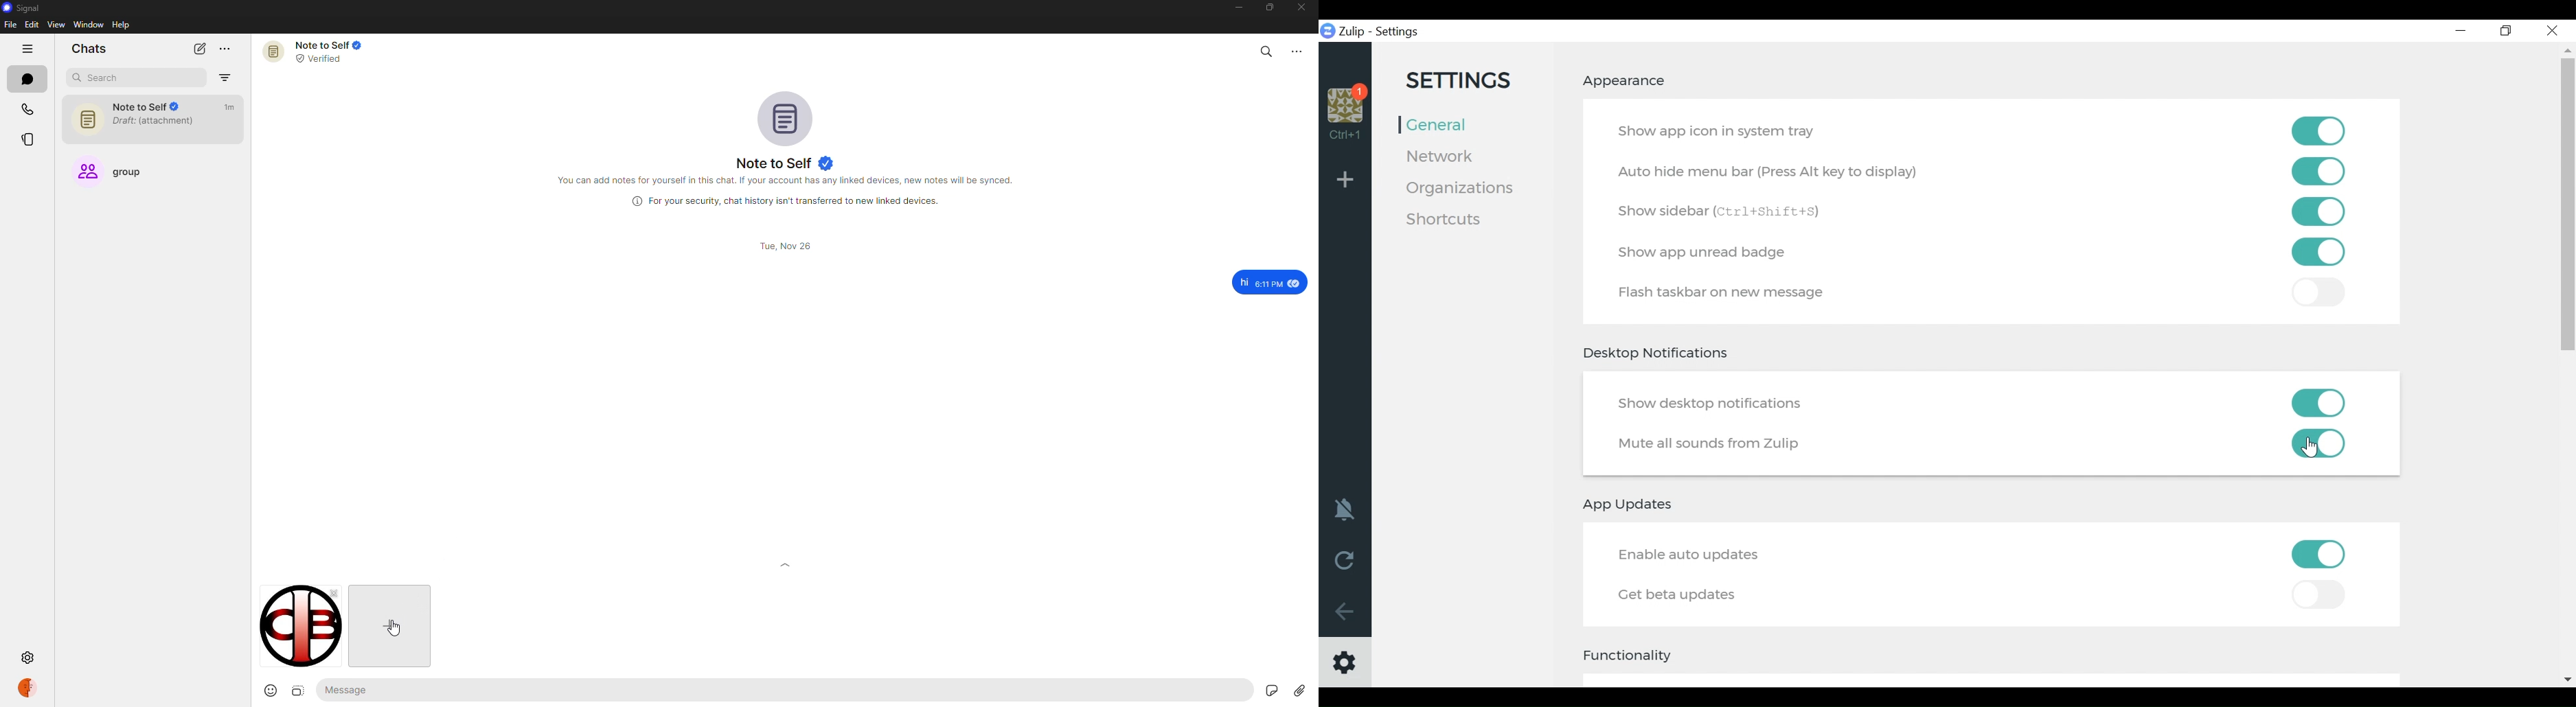  I want to click on Toggle on/off show desktop notifications, so click(2322, 402).